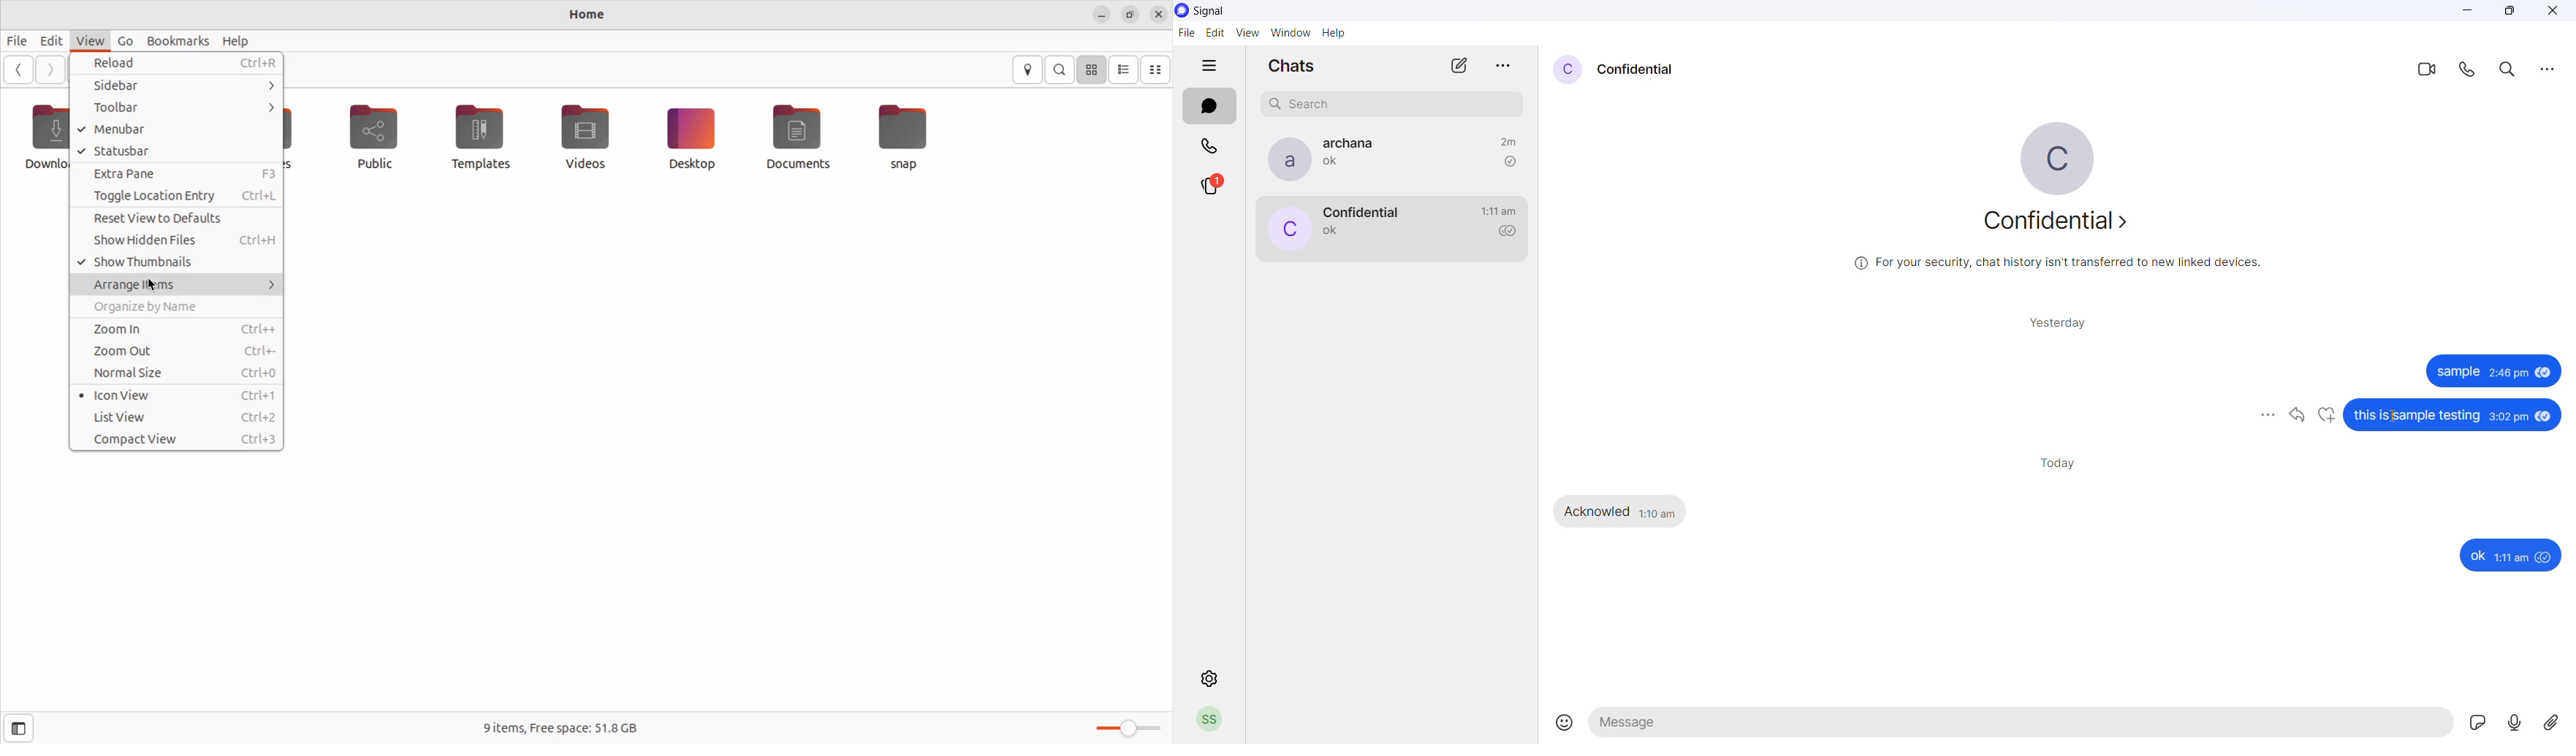 This screenshot has height=756, width=2576. What do you see at coordinates (2420, 417) in the screenshot?
I see `this is sample testing` at bounding box center [2420, 417].